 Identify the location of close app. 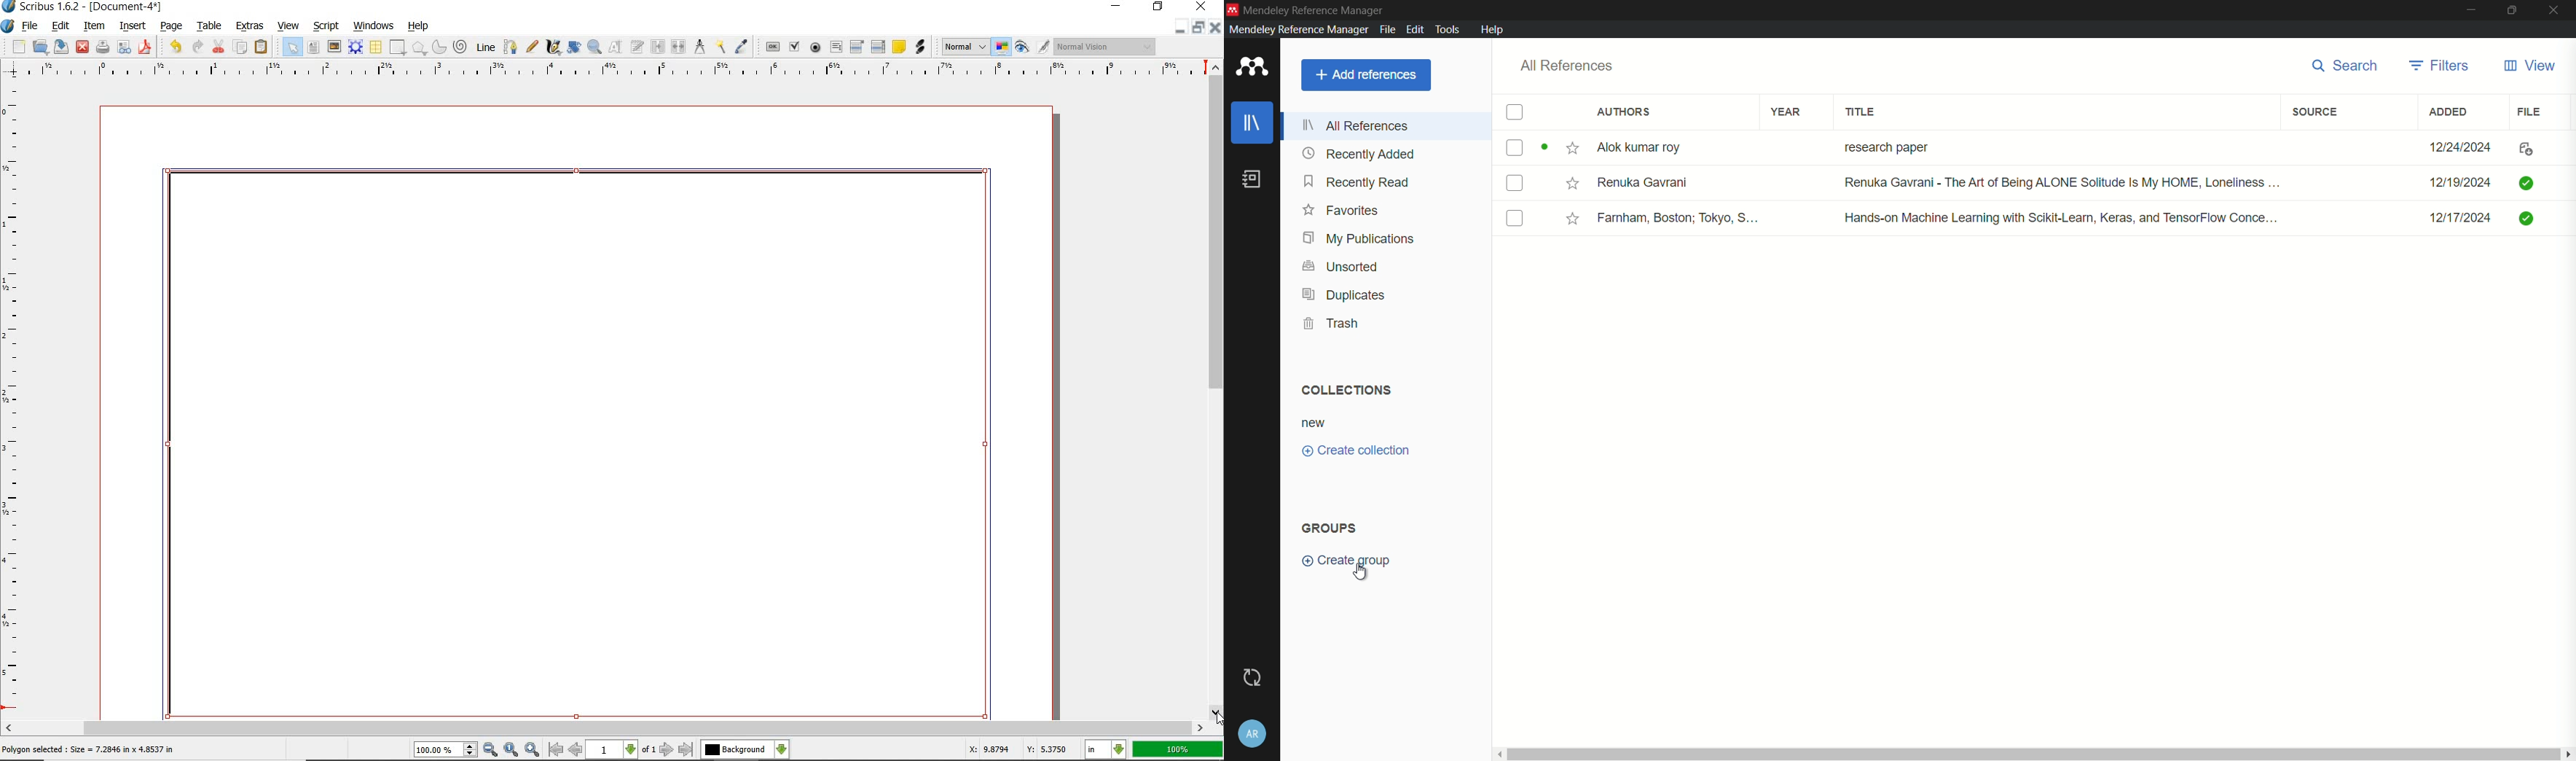
(2556, 10).